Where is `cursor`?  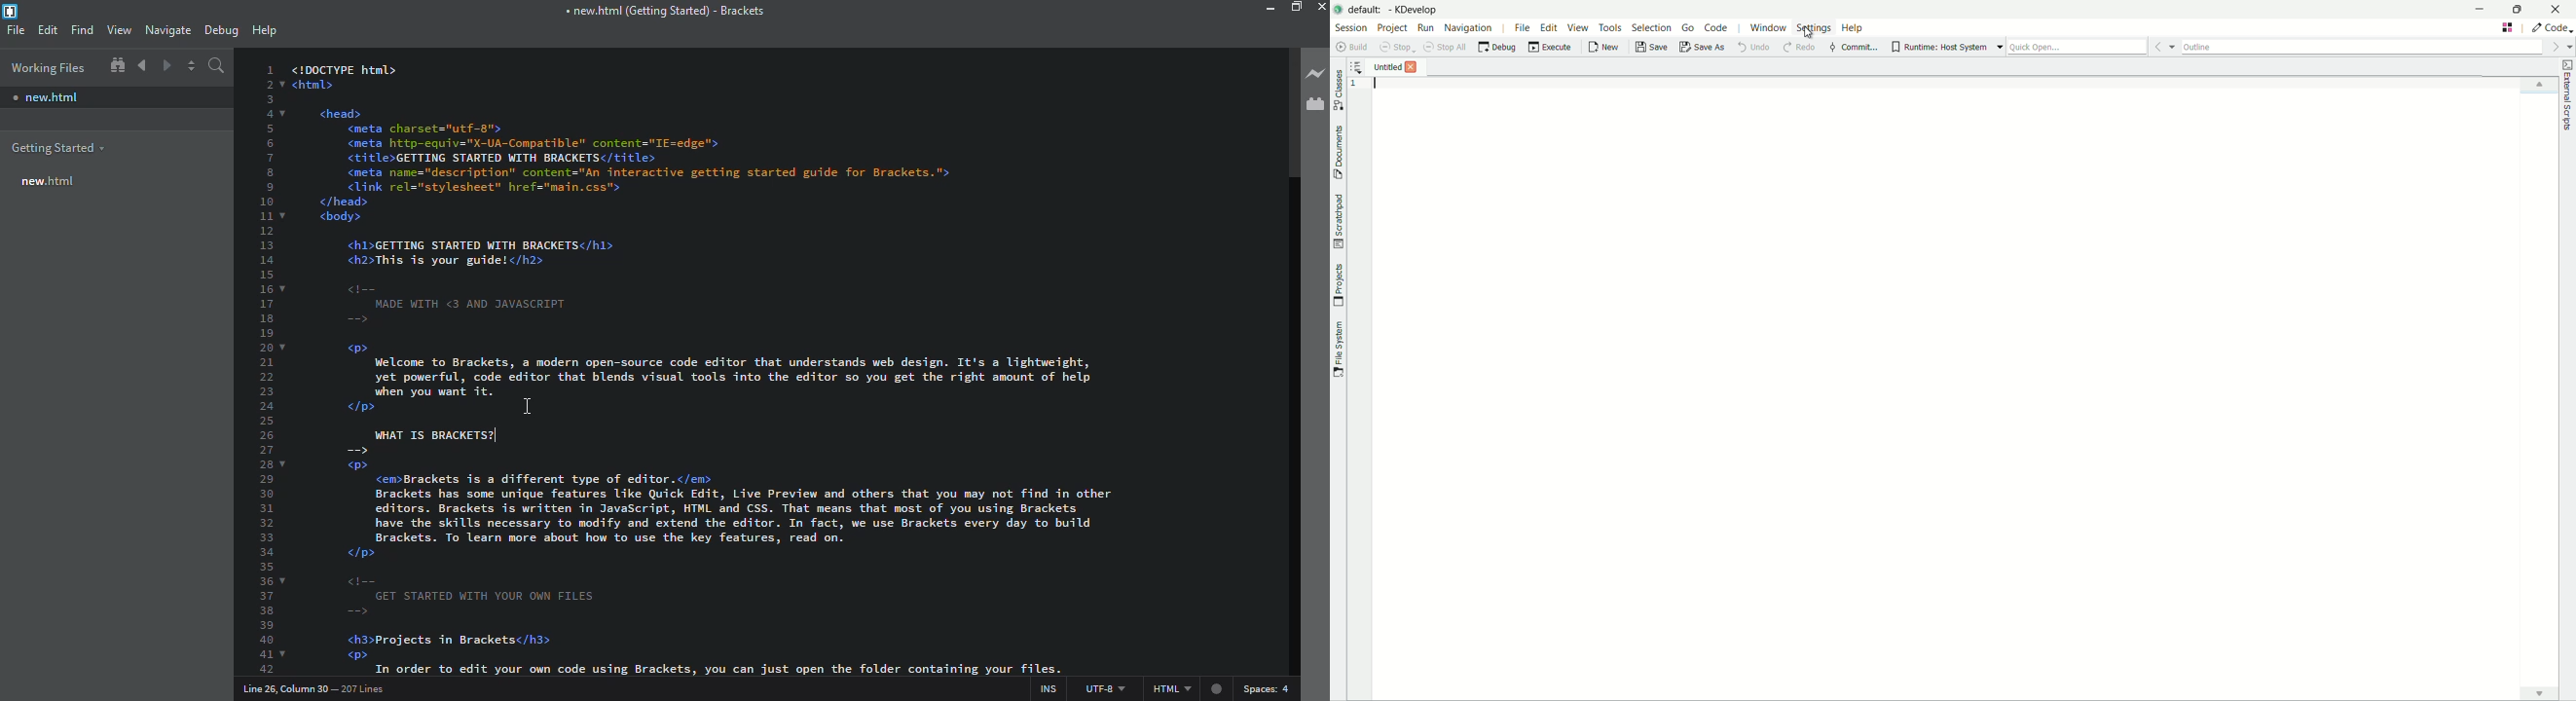
cursor is located at coordinates (498, 434).